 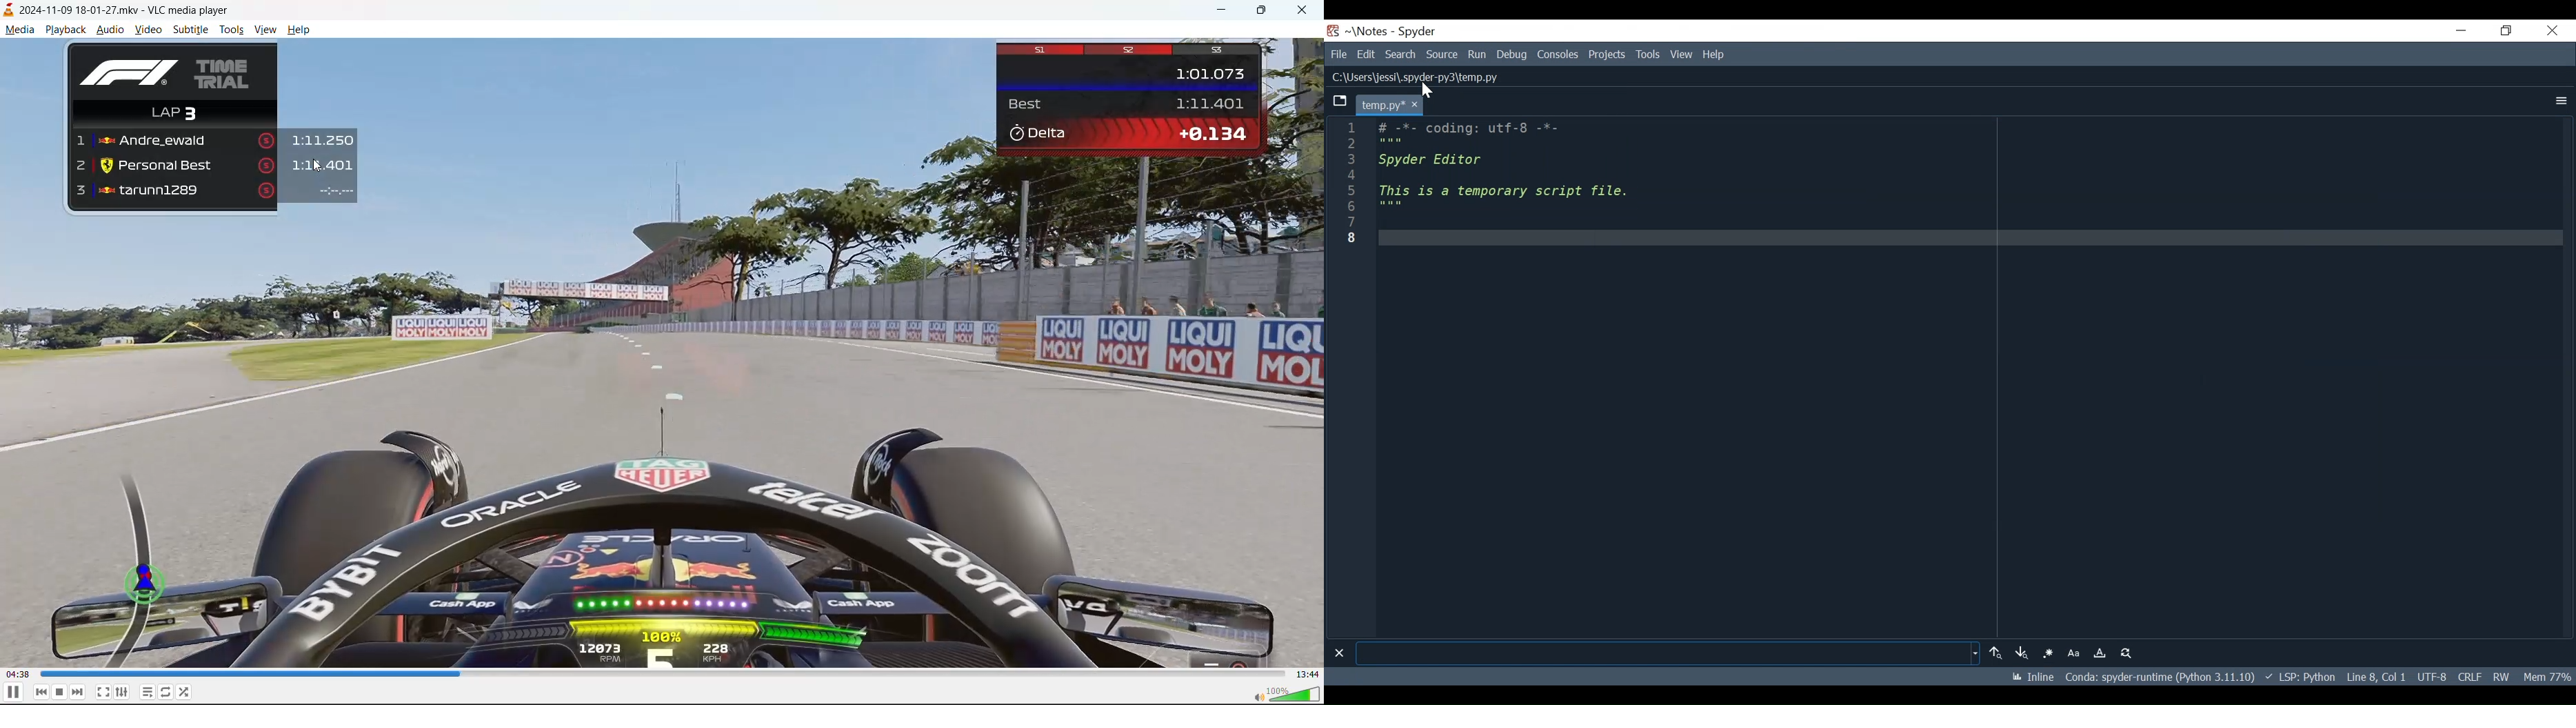 What do you see at coordinates (662, 352) in the screenshot?
I see `playing video in which zoom is set to original` at bounding box center [662, 352].